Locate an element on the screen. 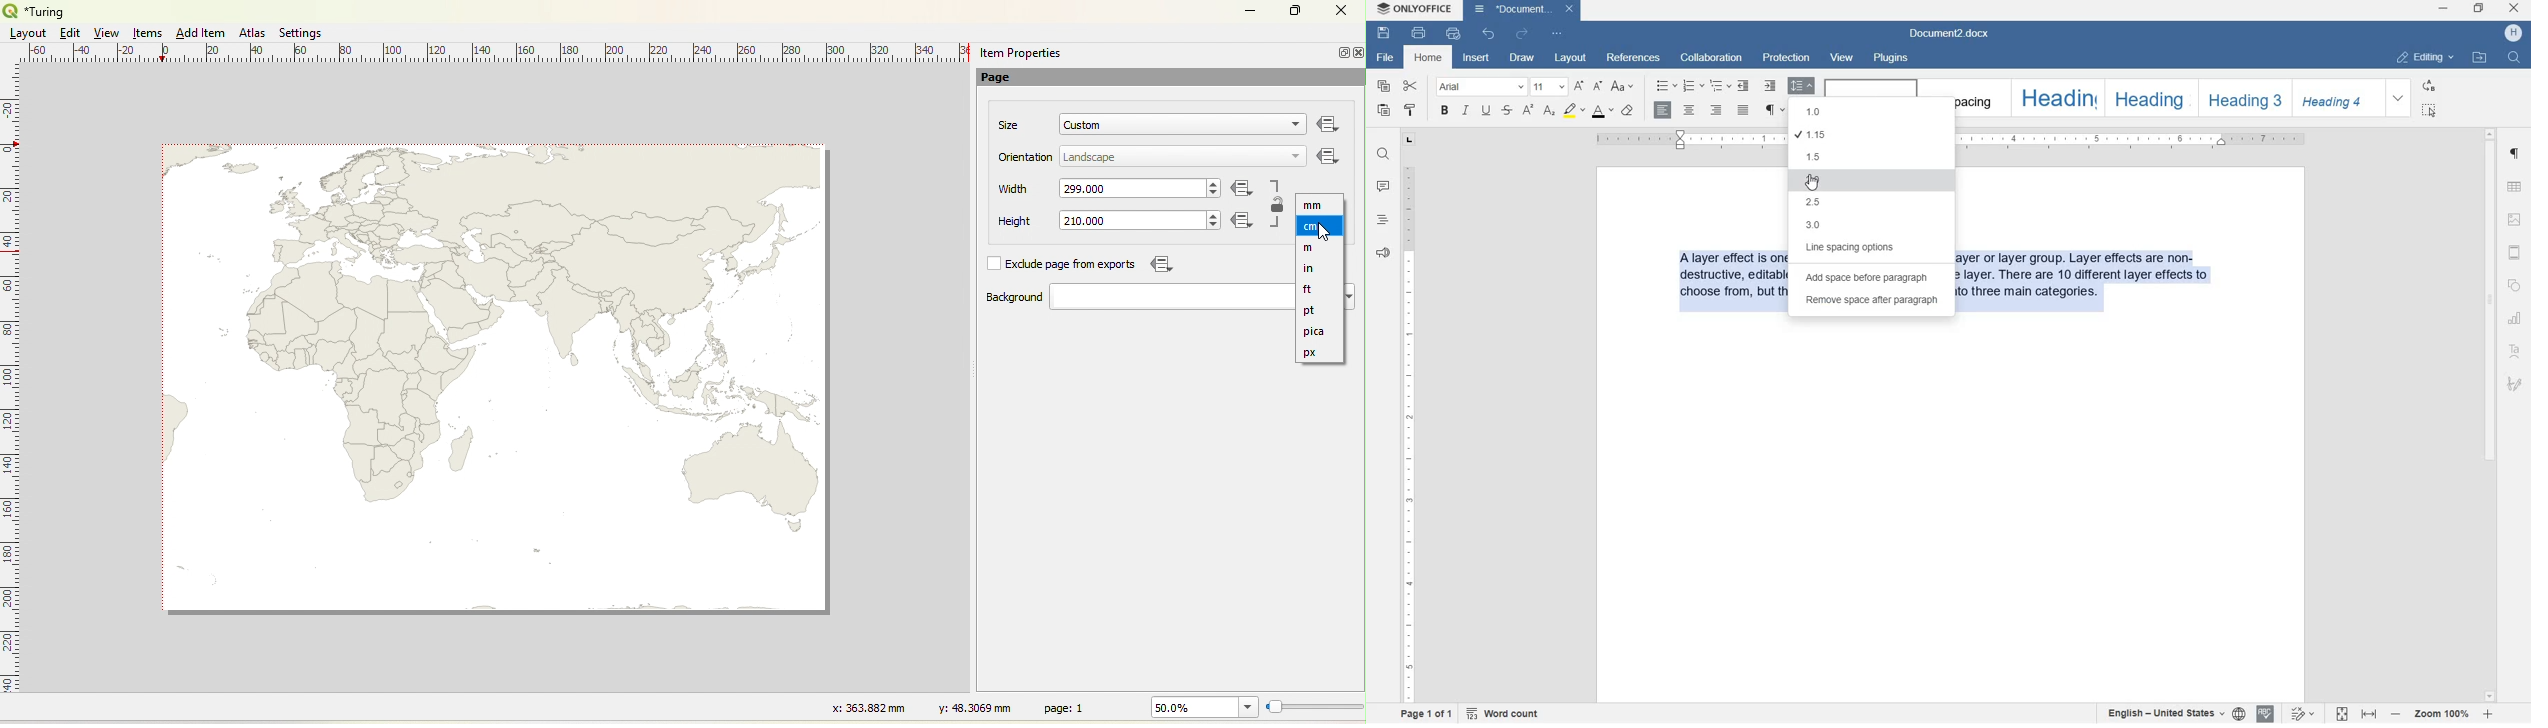  open file location is located at coordinates (2480, 58).